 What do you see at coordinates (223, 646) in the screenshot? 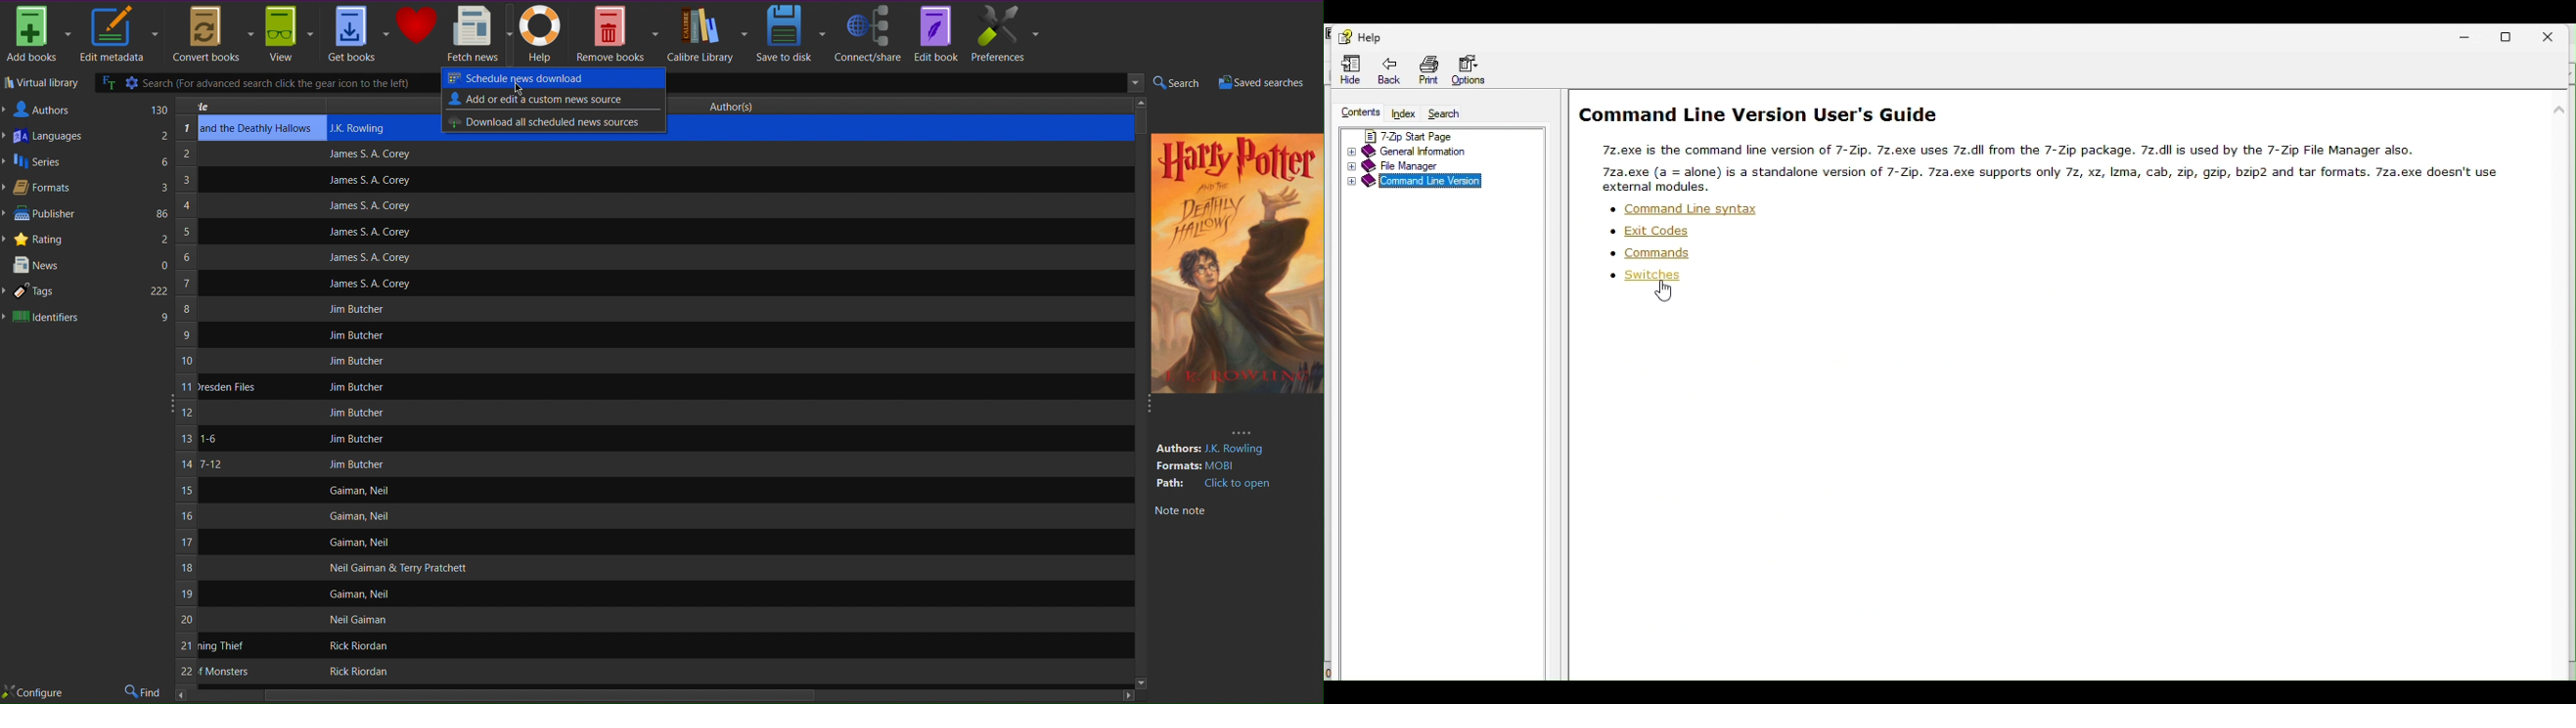
I see `ning thief` at bounding box center [223, 646].